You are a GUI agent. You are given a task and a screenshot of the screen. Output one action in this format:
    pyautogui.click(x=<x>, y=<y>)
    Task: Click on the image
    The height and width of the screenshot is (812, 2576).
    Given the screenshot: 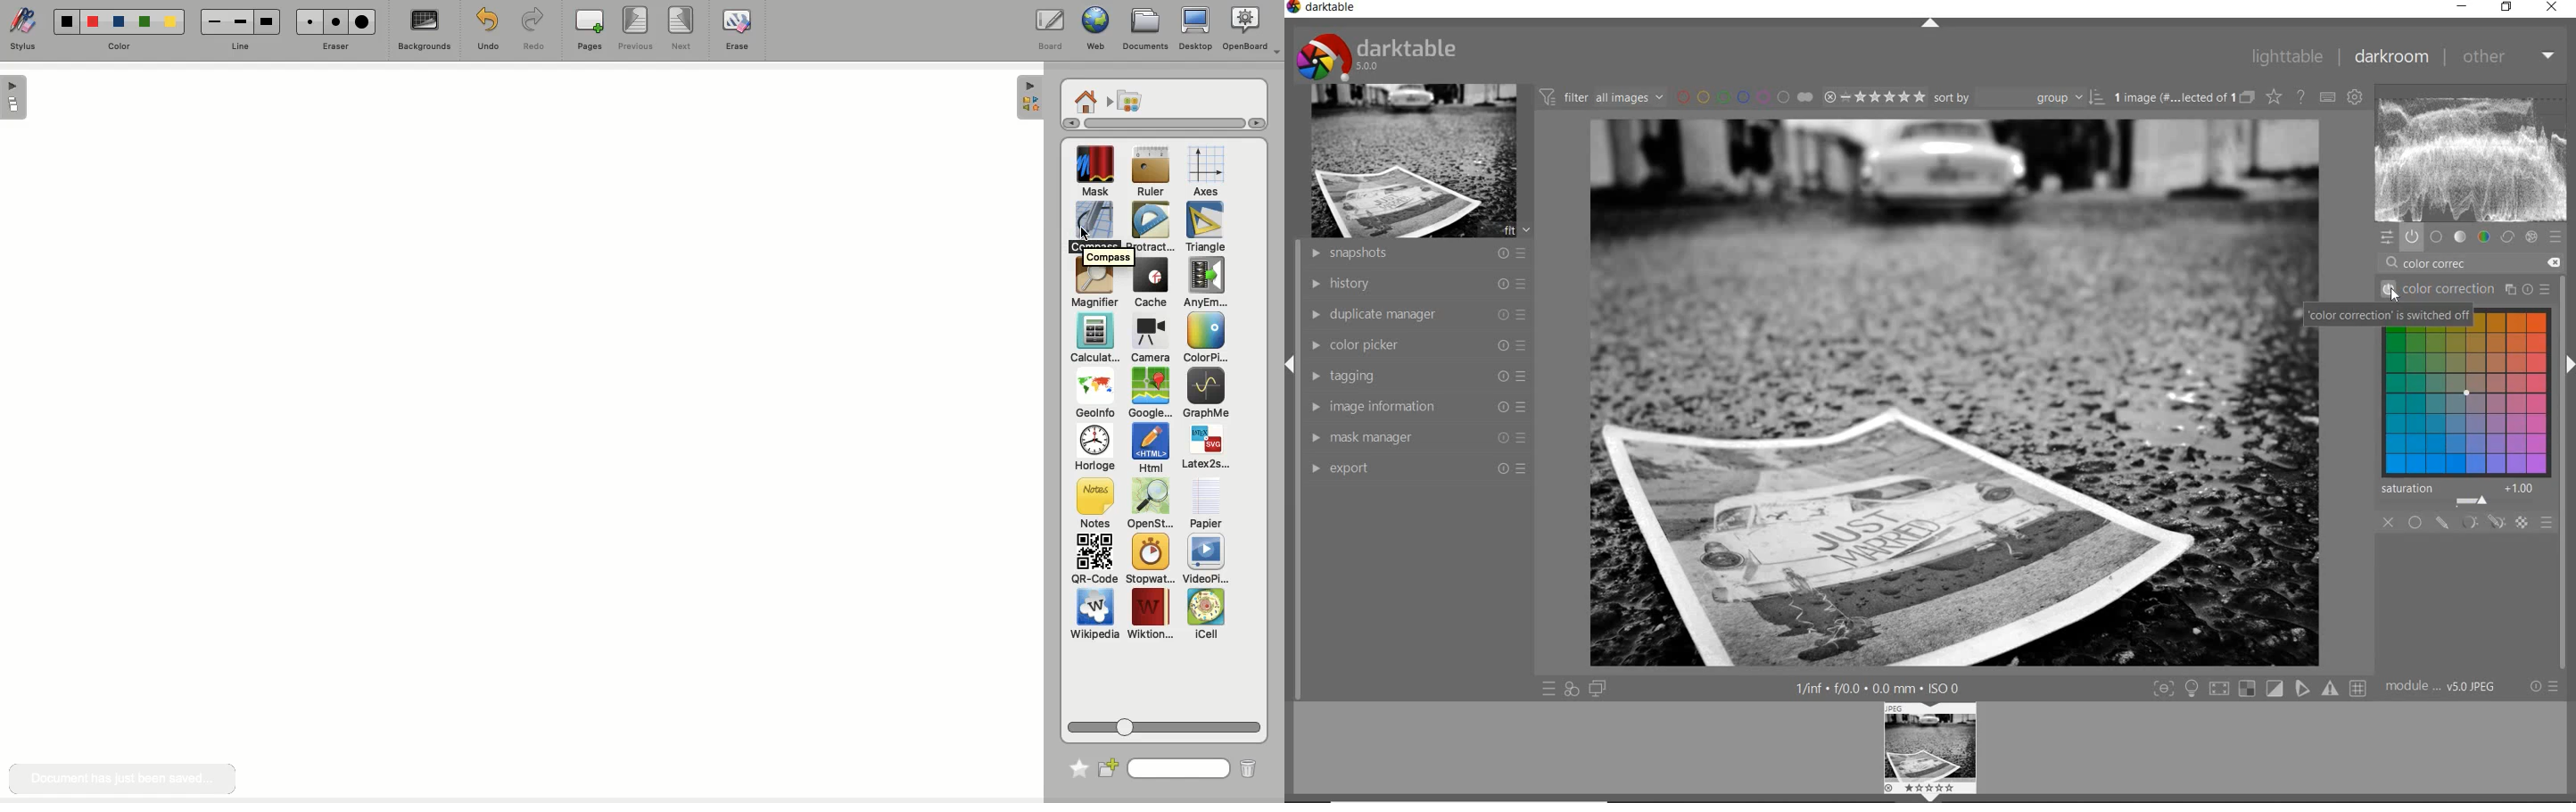 What is the action you would take?
    pyautogui.click(x=1414, y=162)
    